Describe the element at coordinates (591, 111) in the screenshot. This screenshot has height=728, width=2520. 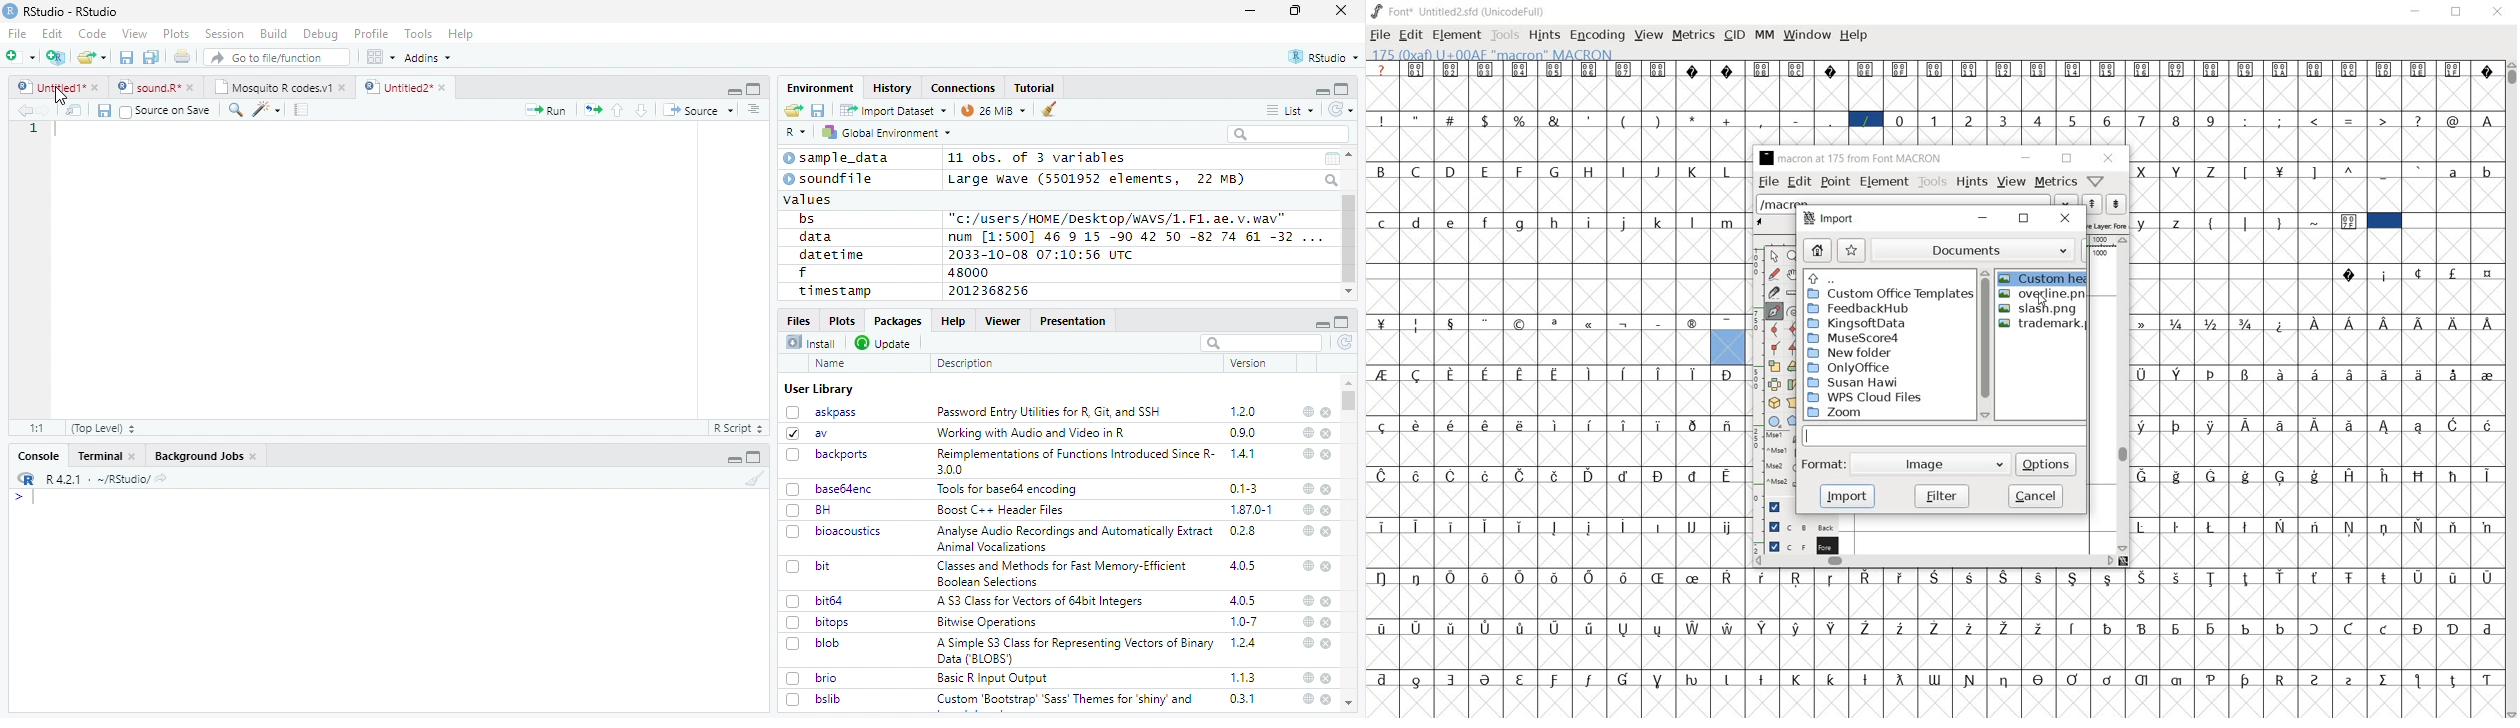
I see `Re-run the previous code region` at that location.